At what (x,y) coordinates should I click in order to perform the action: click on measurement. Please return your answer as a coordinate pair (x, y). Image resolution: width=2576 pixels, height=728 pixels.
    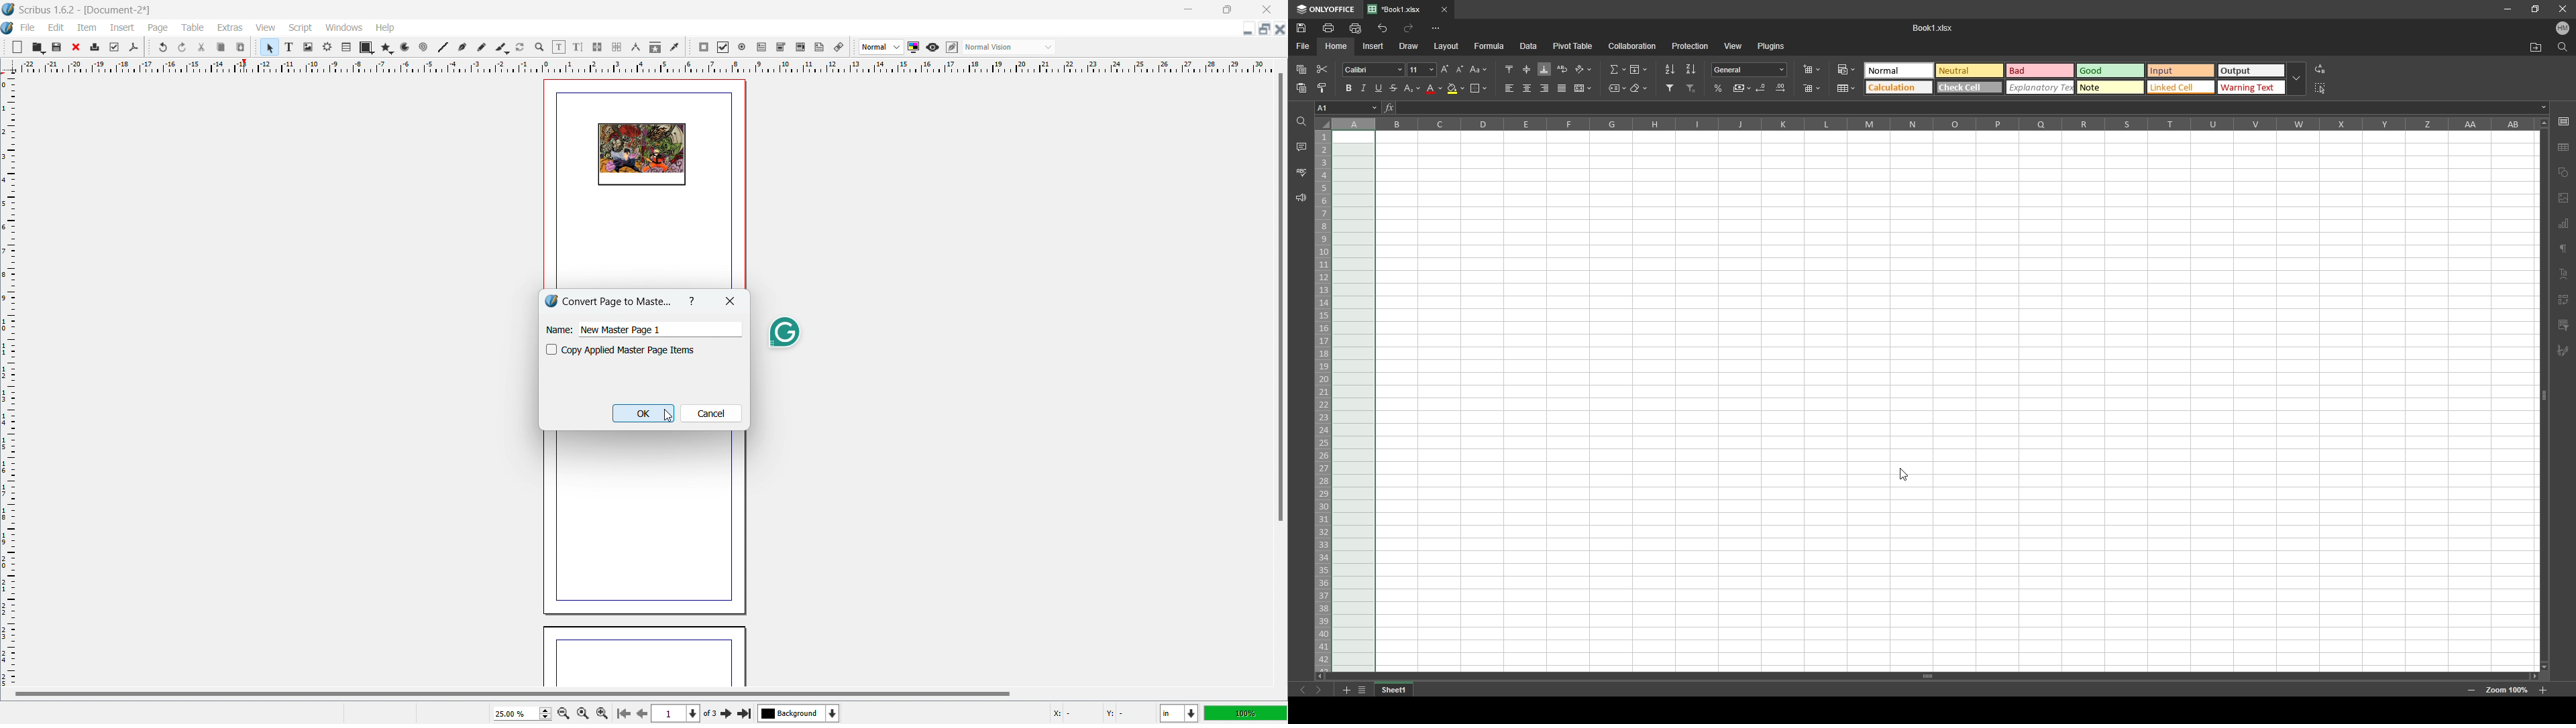
    Looking at the image, I should click on (635, 48).